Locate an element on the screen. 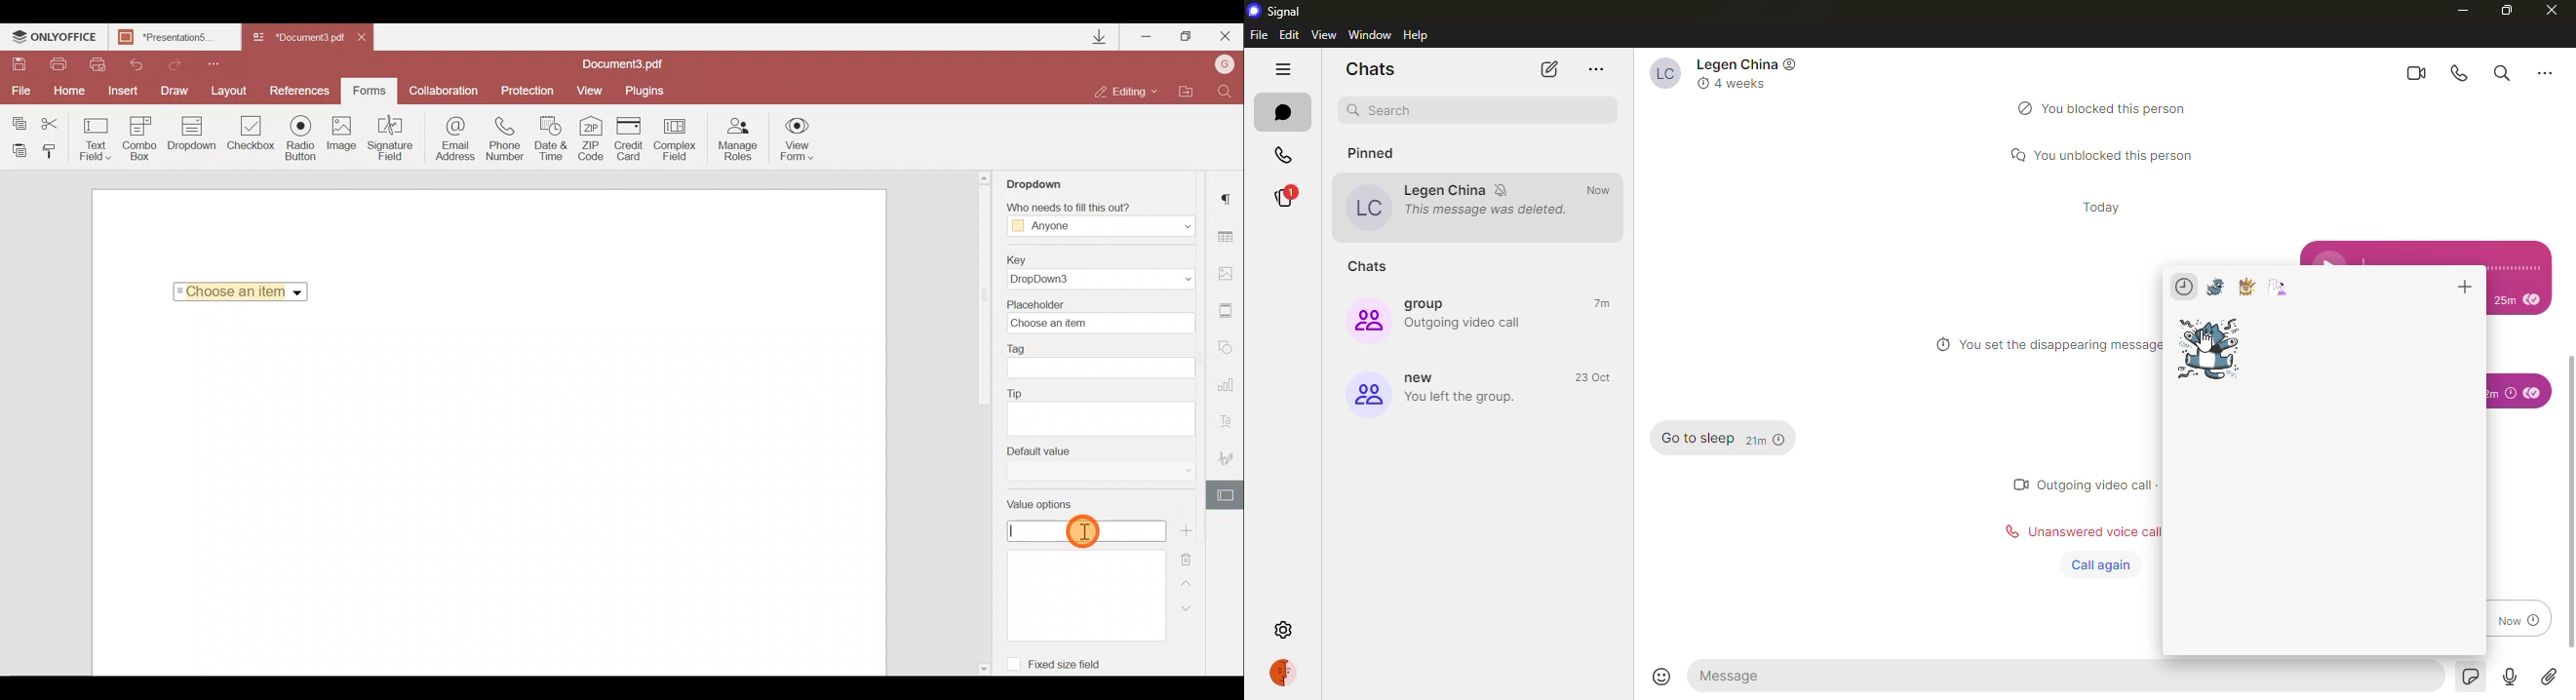 This screenshot has width=2576, height=700. Collaboration is located at coordinates (444, 89).